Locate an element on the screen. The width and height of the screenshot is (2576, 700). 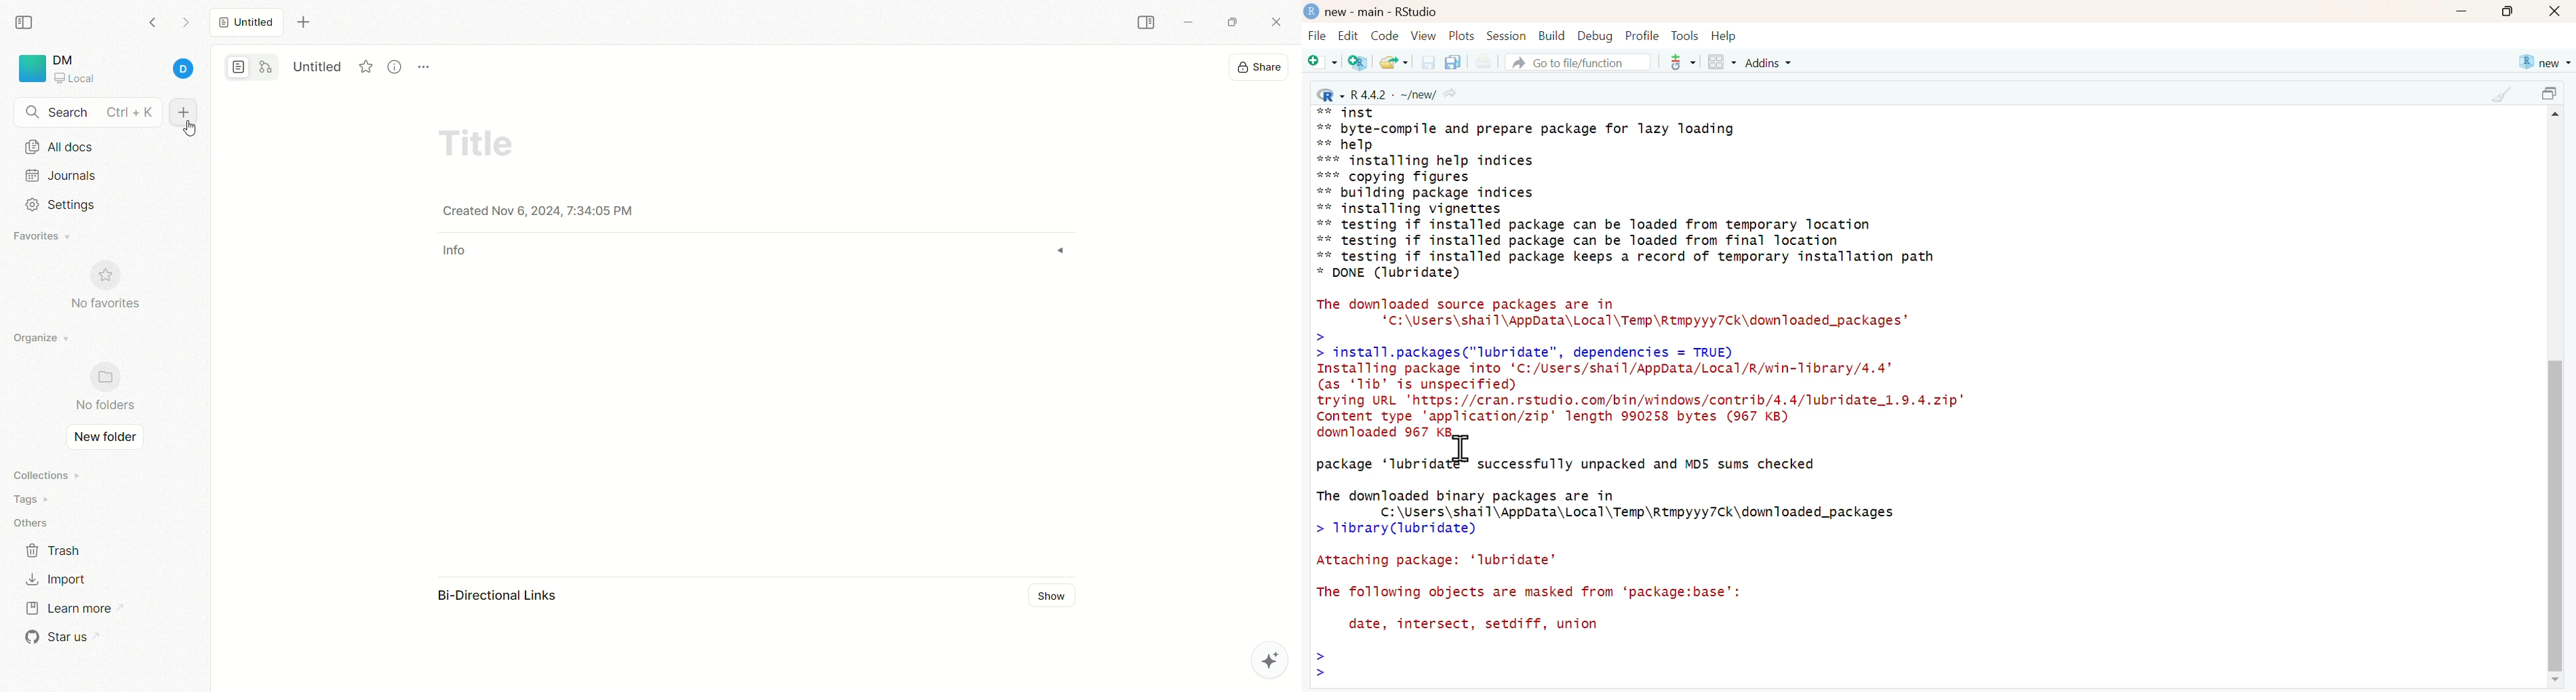
View is located at coordinates (1424, 35).